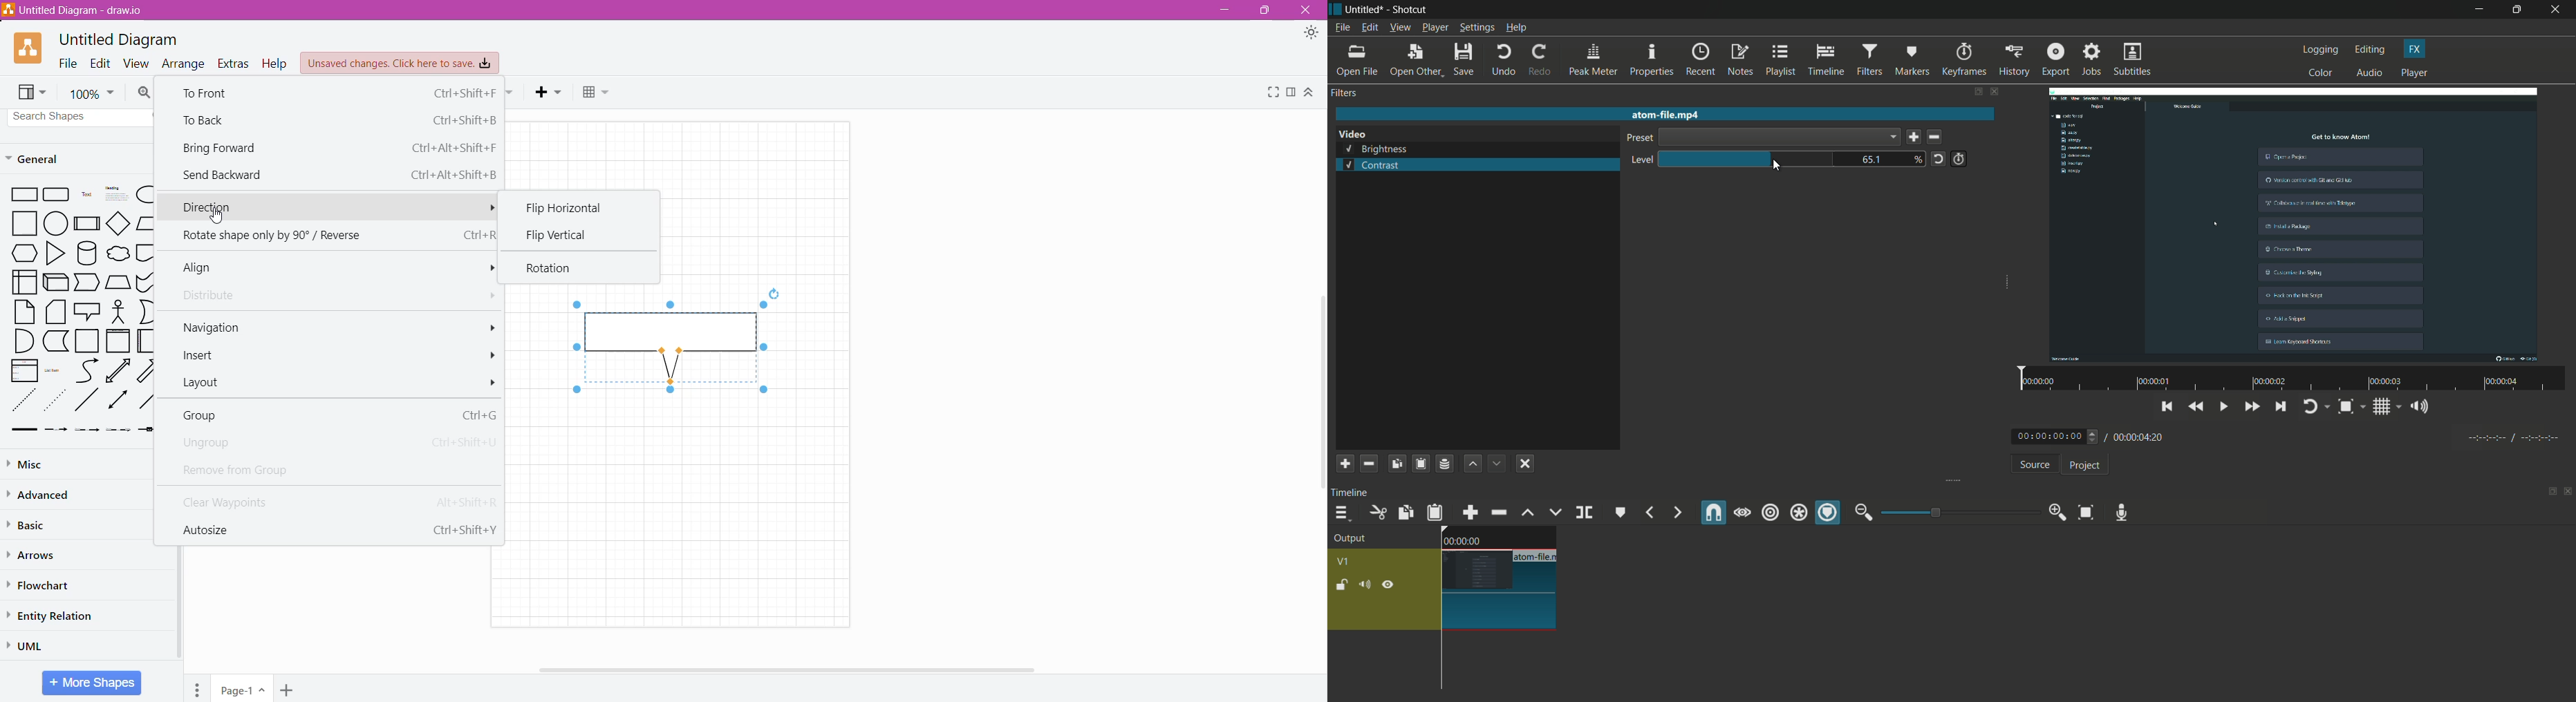 This screenshot has height=728, width=2576. I want to click on Untitled (file name), so click(1367, 10).